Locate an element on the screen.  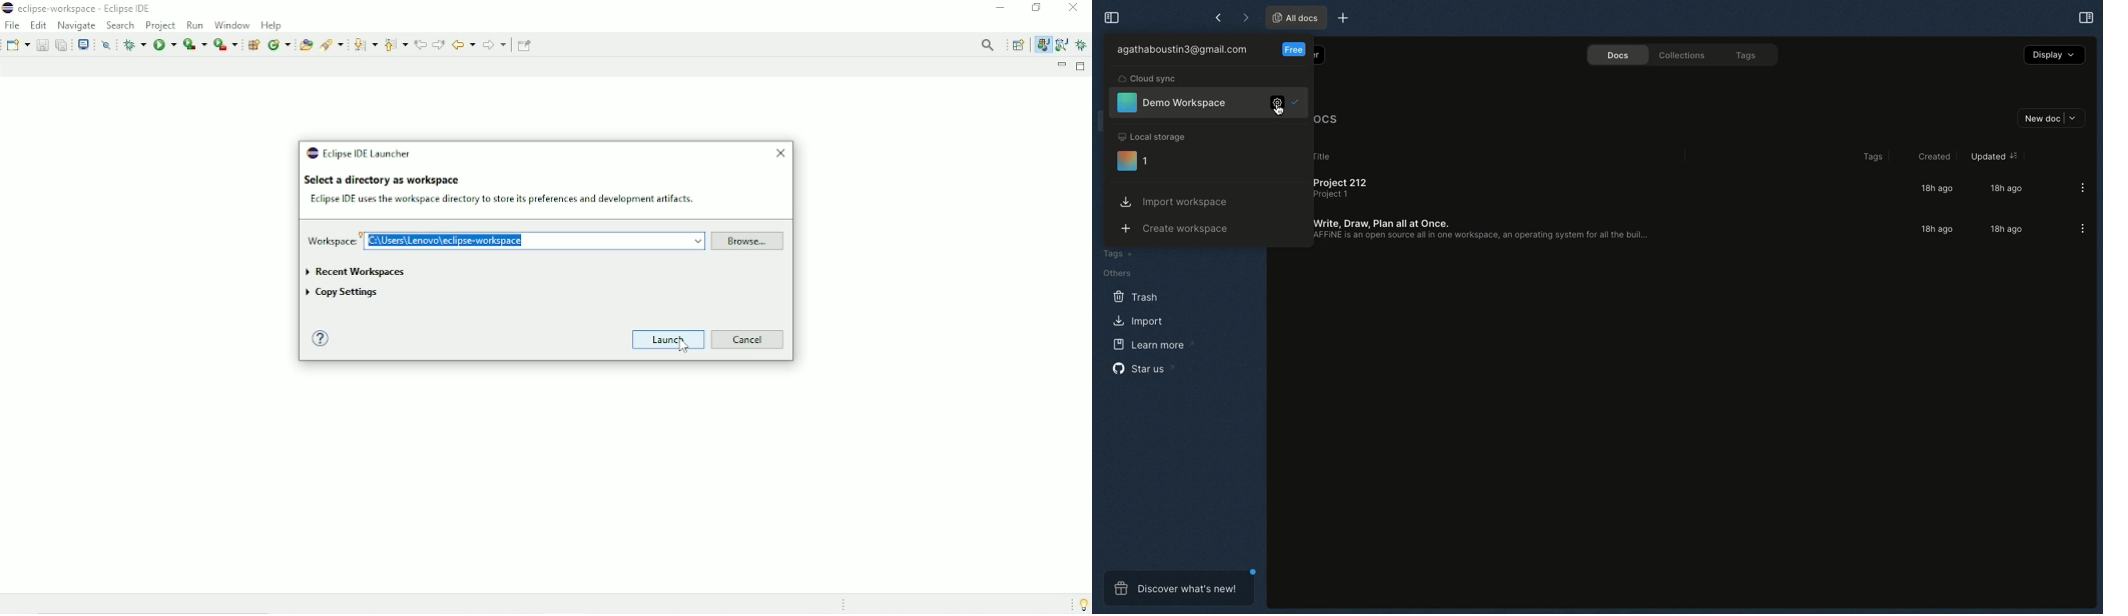
Access commands and other items is located at coordinates (990, 45).